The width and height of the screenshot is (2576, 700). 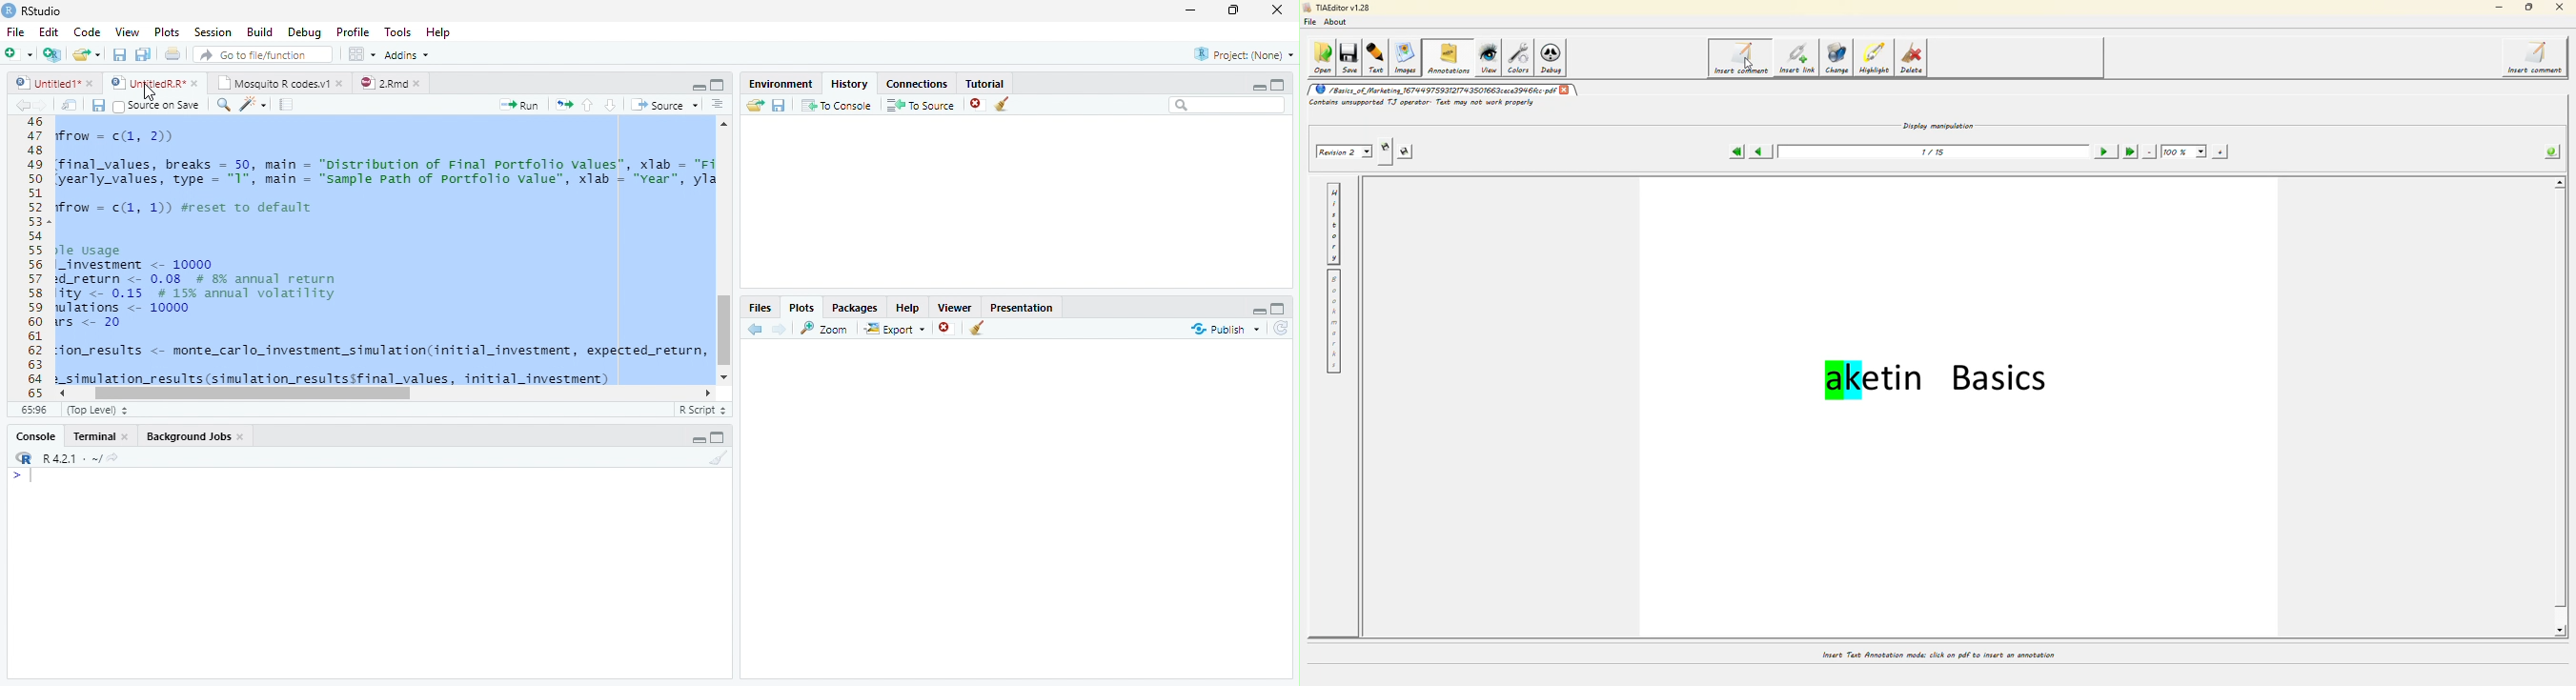 I want to click on Clear, so click(x=978, y=330).